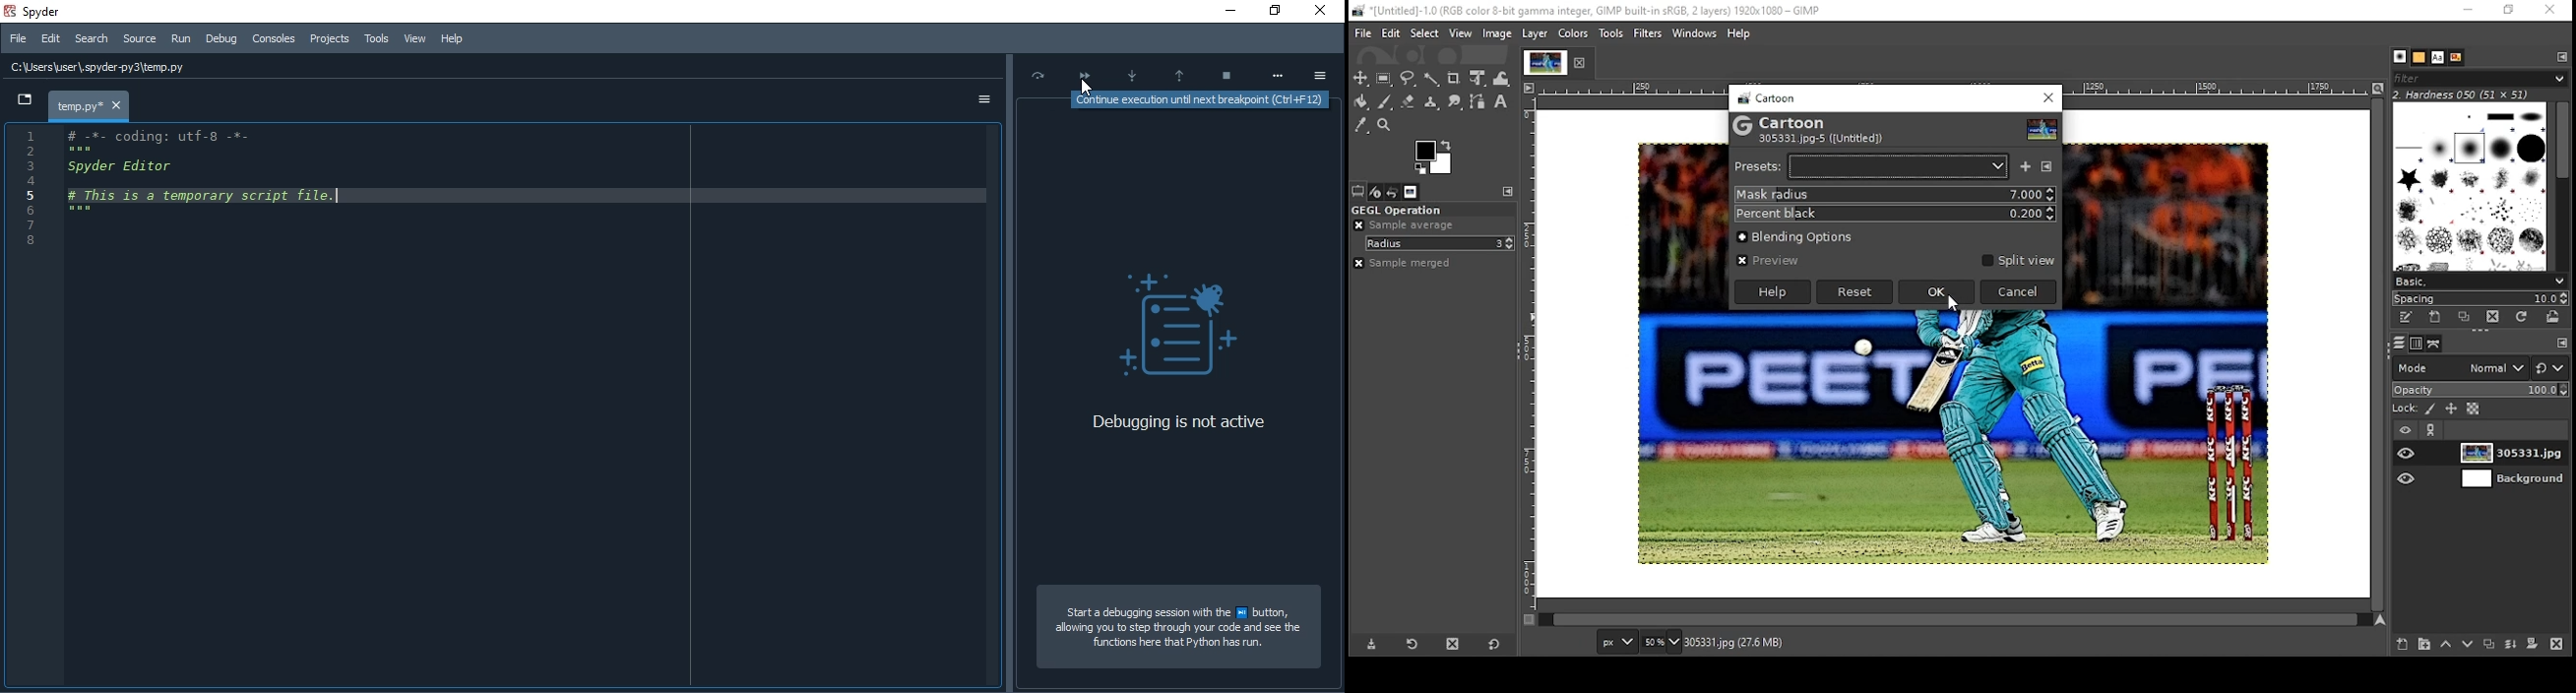  What do you see at coordinates (1478, 77) in the screenshot?
I see `unified transform tool` at bounding box center [1478, 77].